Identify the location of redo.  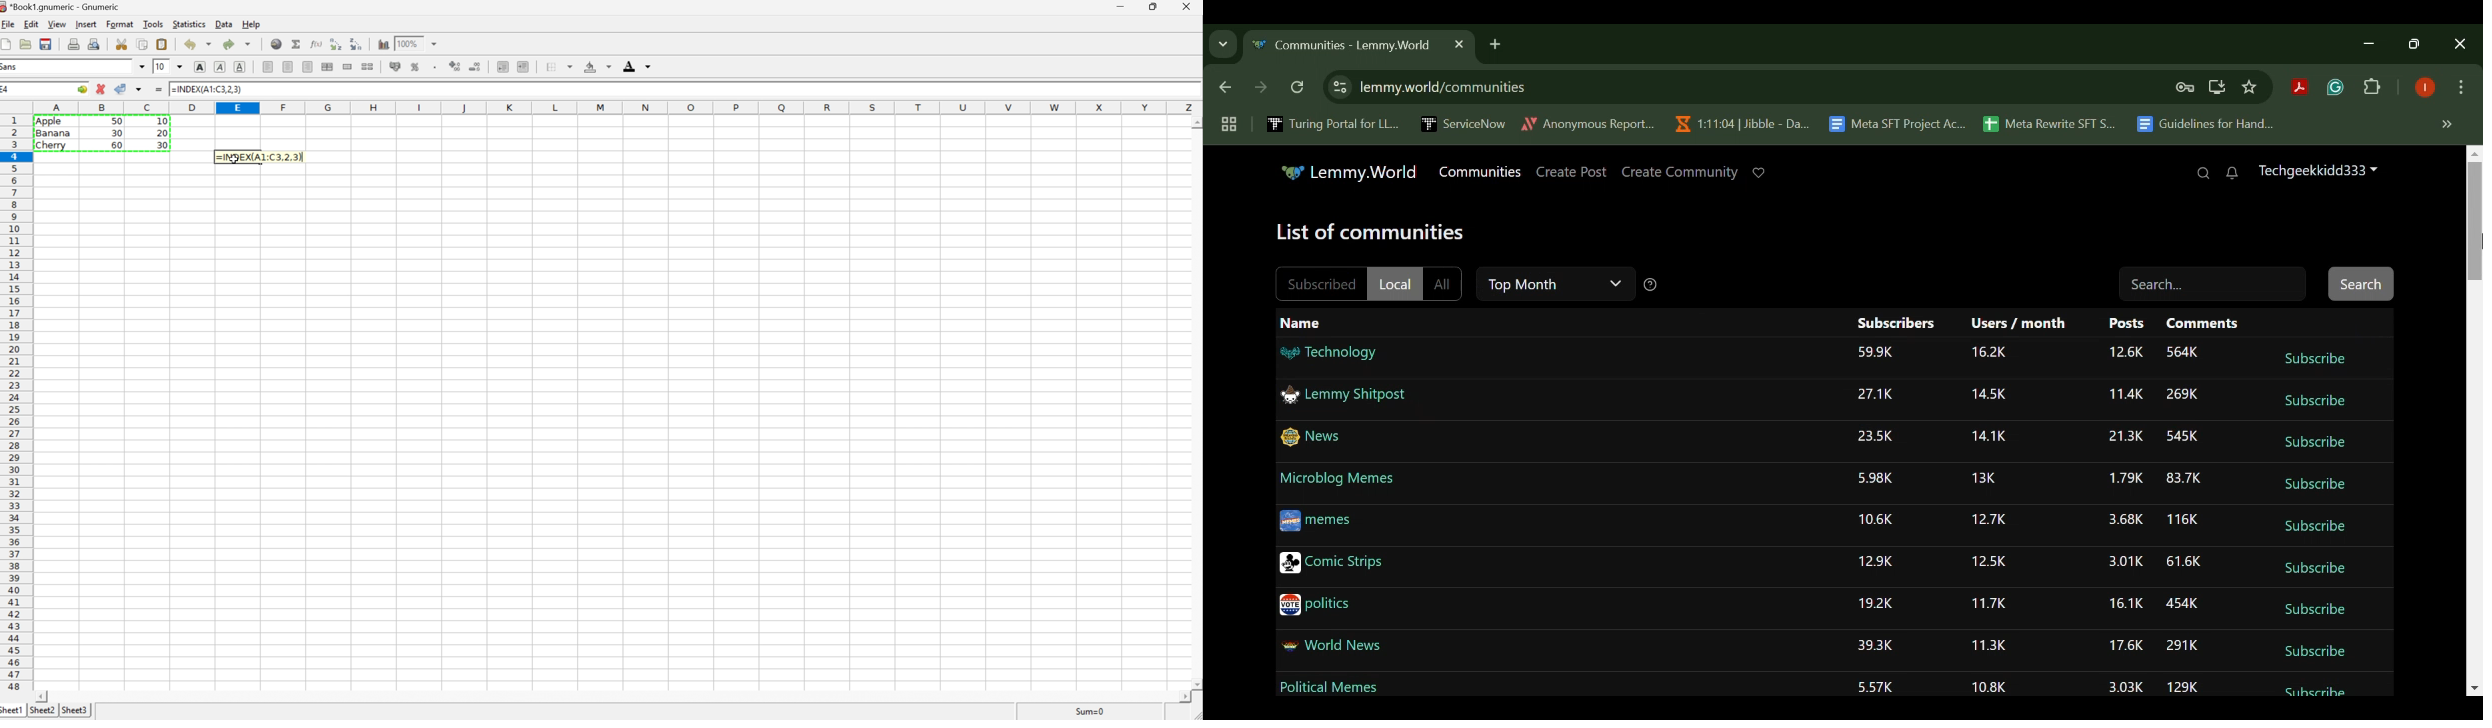
(237, 44).